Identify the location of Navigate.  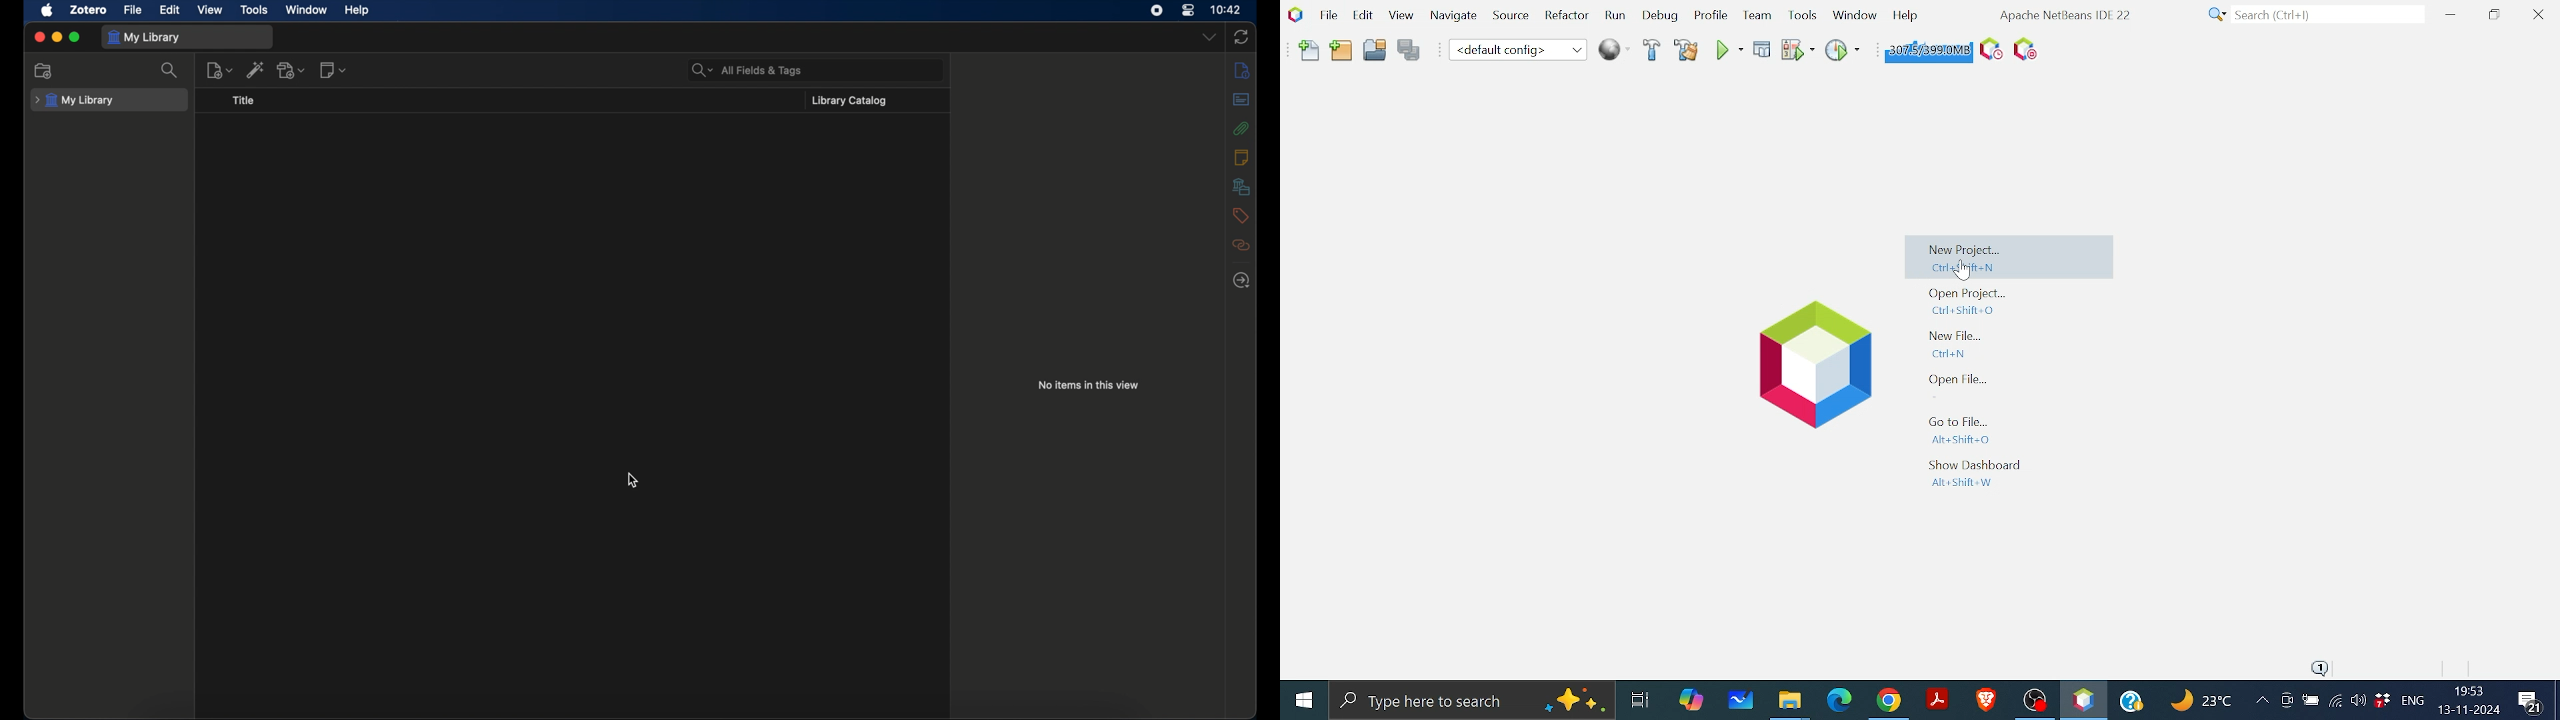
(1454, 19).